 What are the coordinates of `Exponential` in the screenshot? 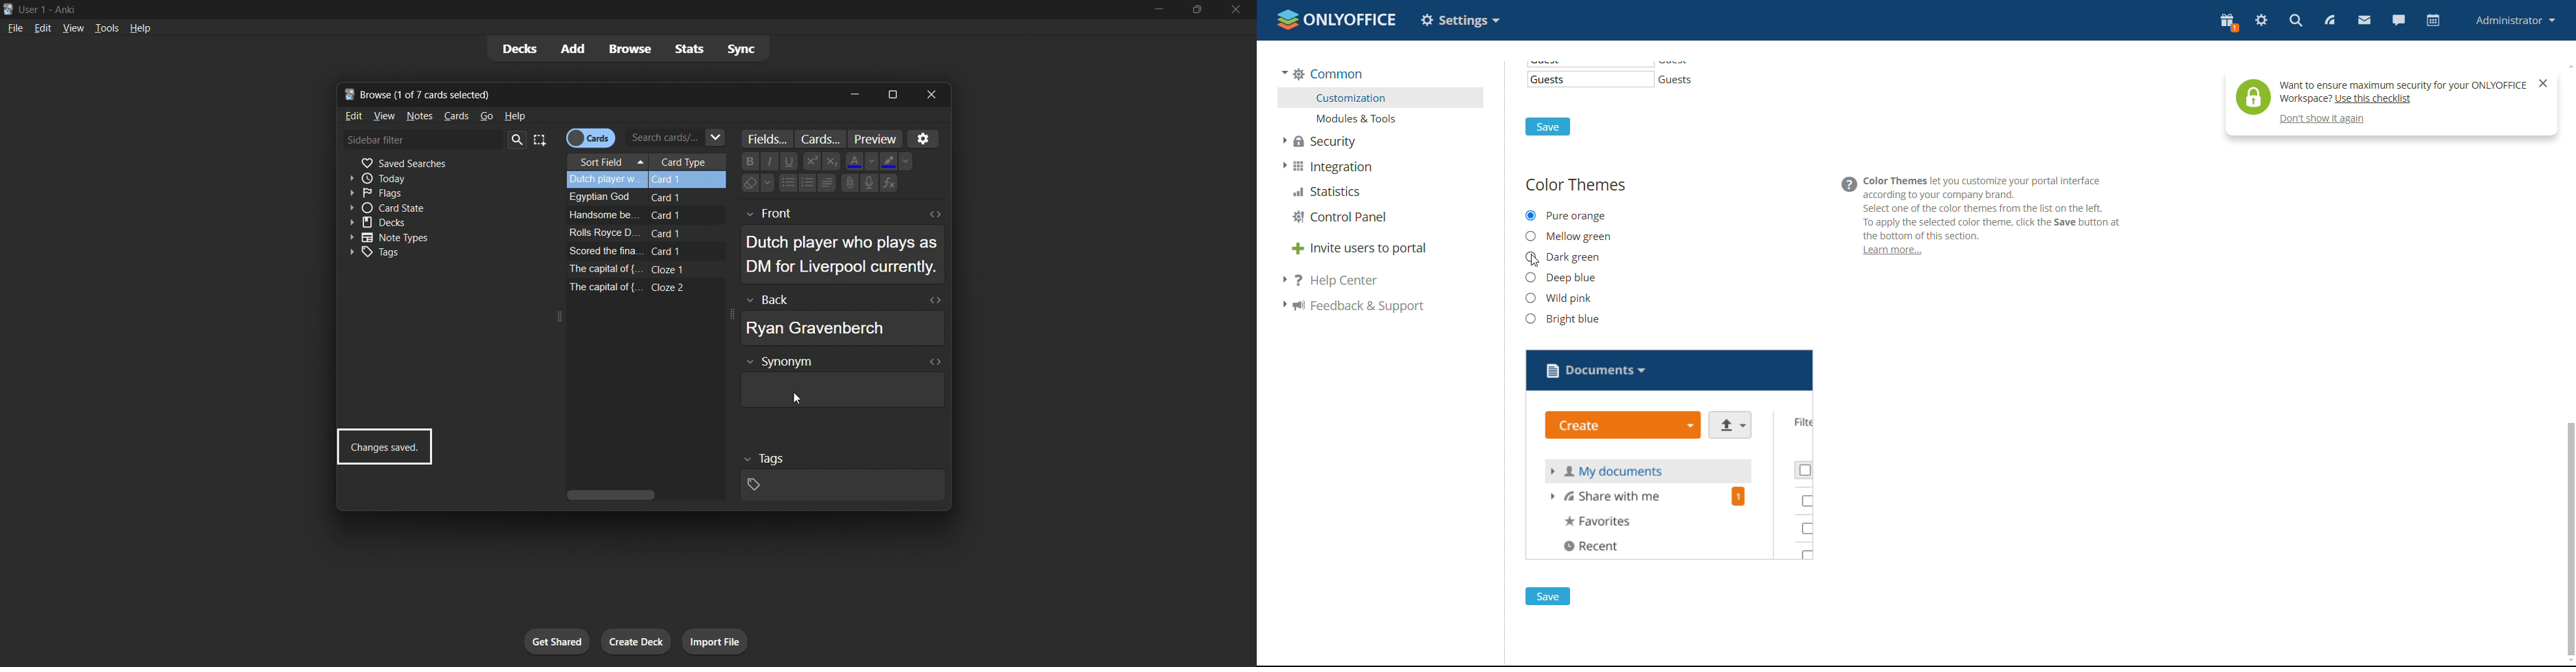 It's located at (831, 160).